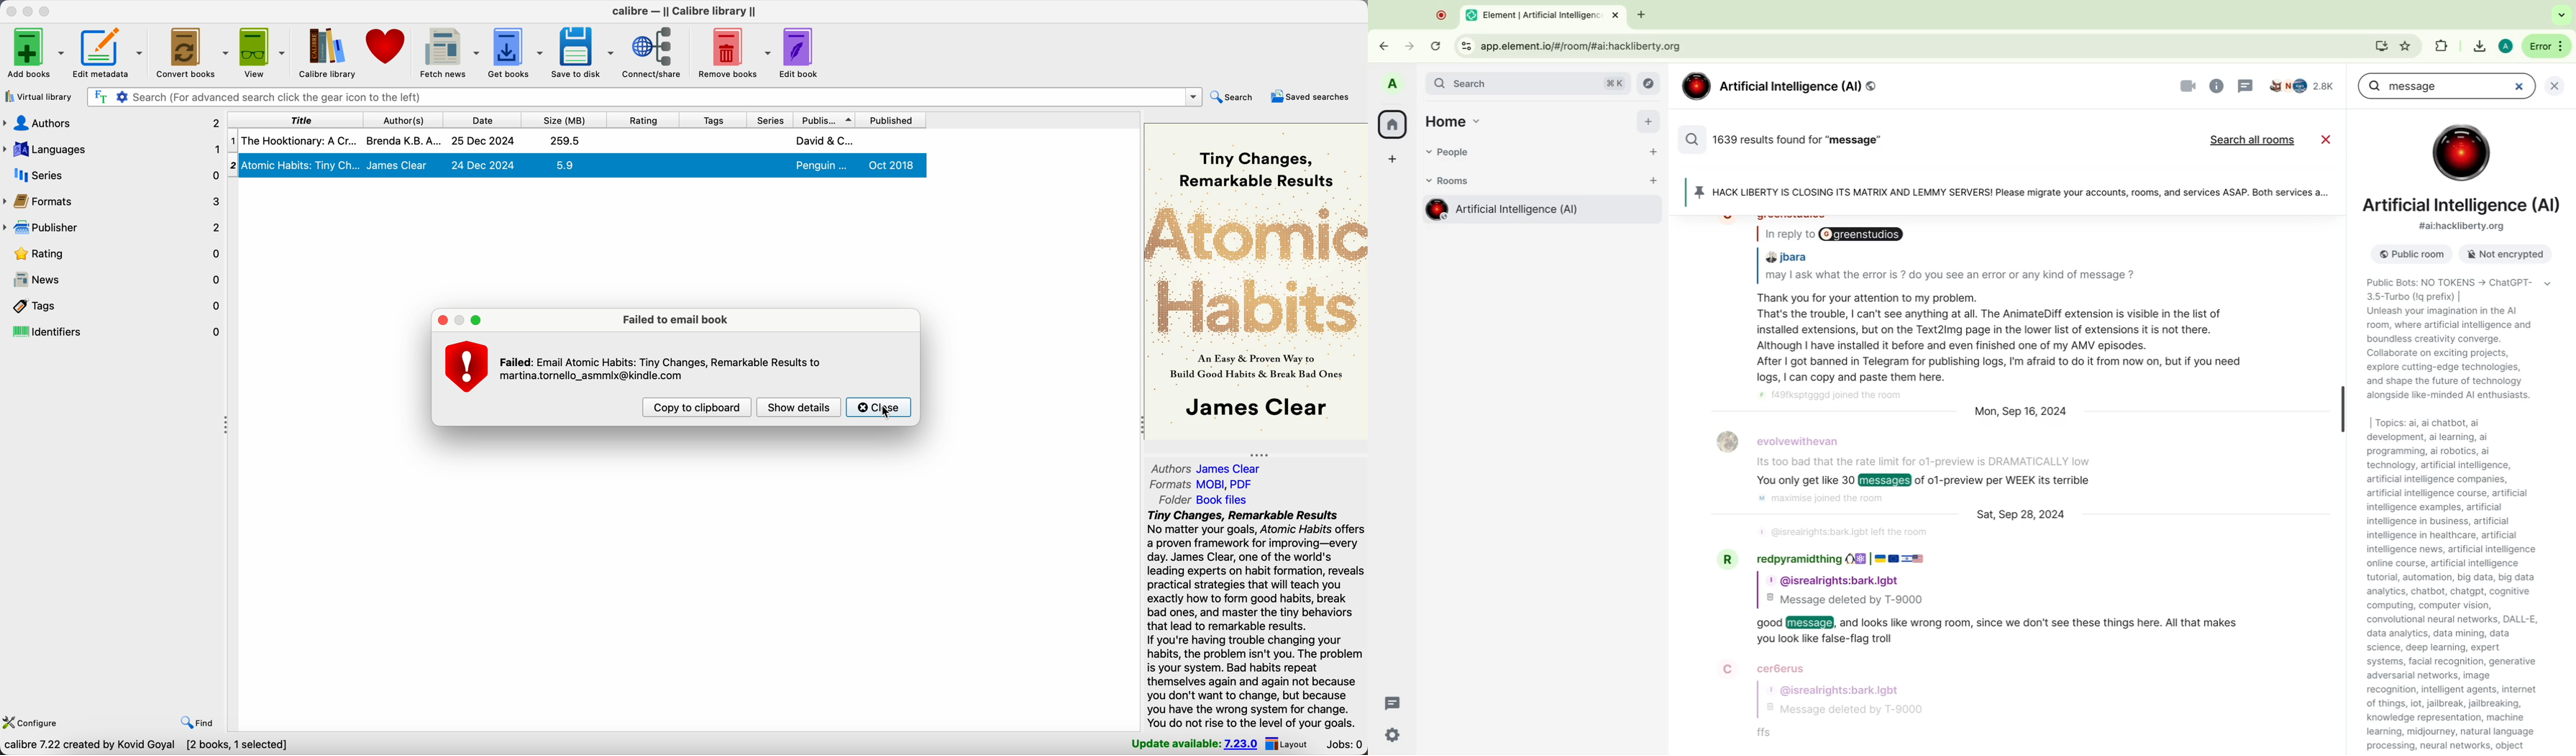 Image resolution: width=2576 pixels, height=756 pixels. Describe the element at coordinates (441, 320) in the screenshot. I see `close popup` at that location.